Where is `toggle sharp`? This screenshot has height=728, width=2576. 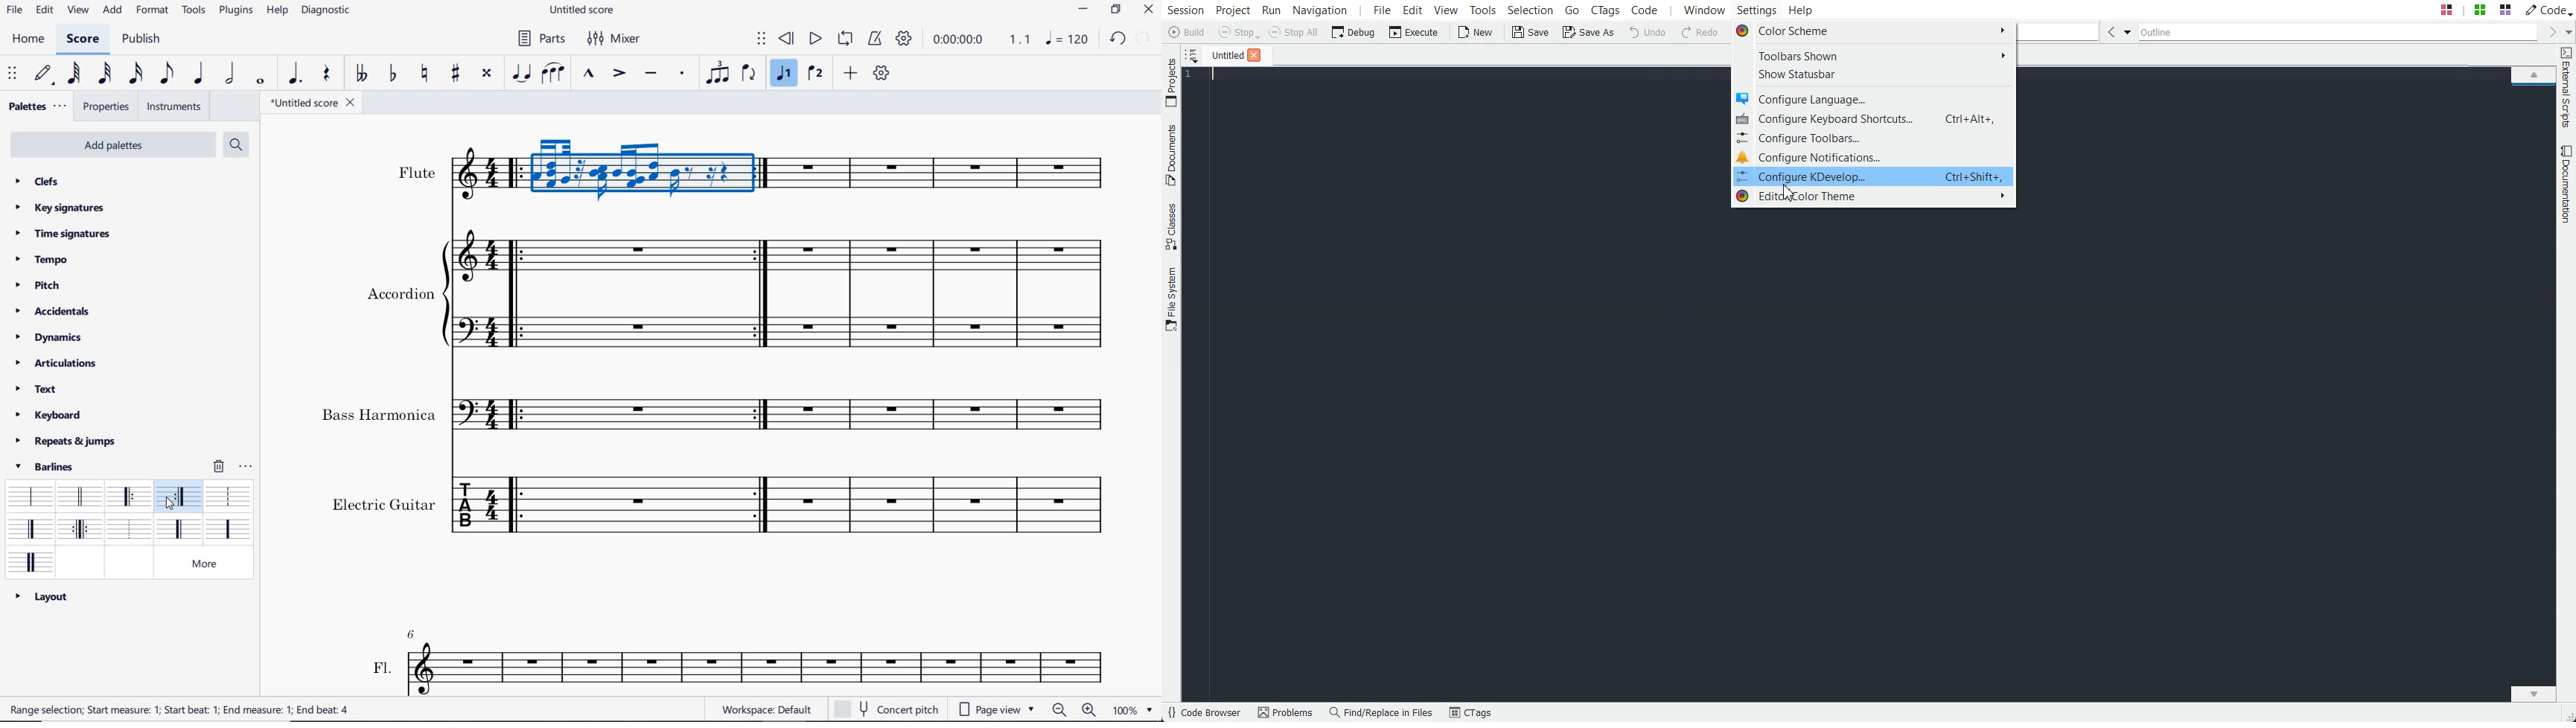 toggle sharp is located at coordinates (457, 74).